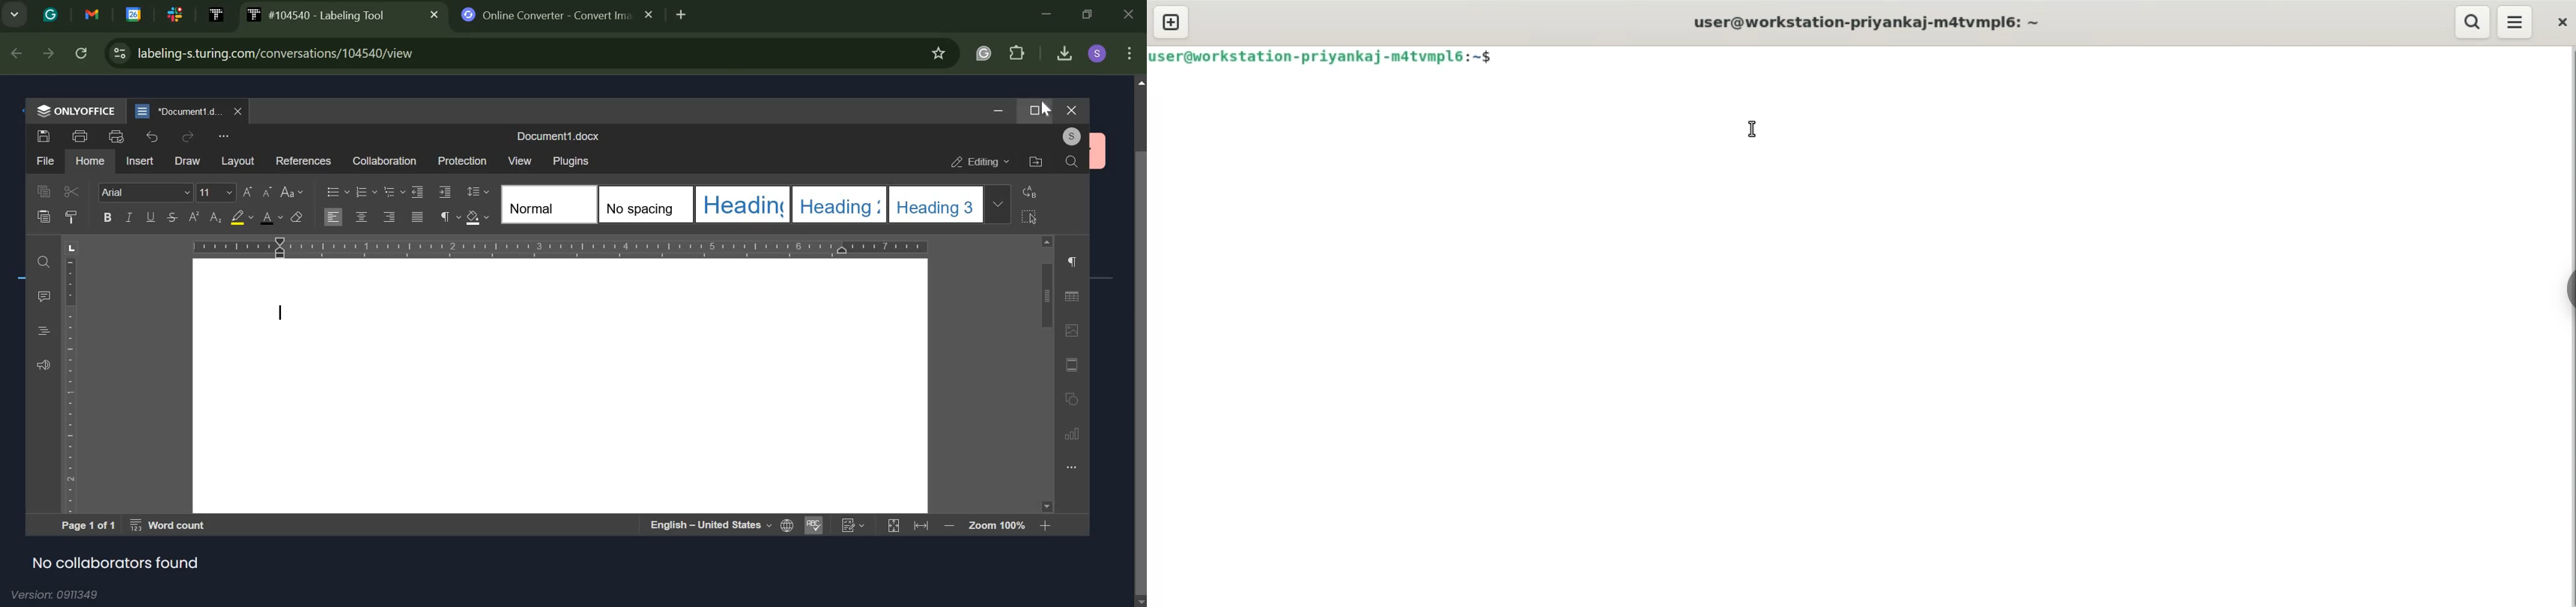  Describe the element at coordinates (384, 161) in the screenshot. I see `collaboration` at that location.